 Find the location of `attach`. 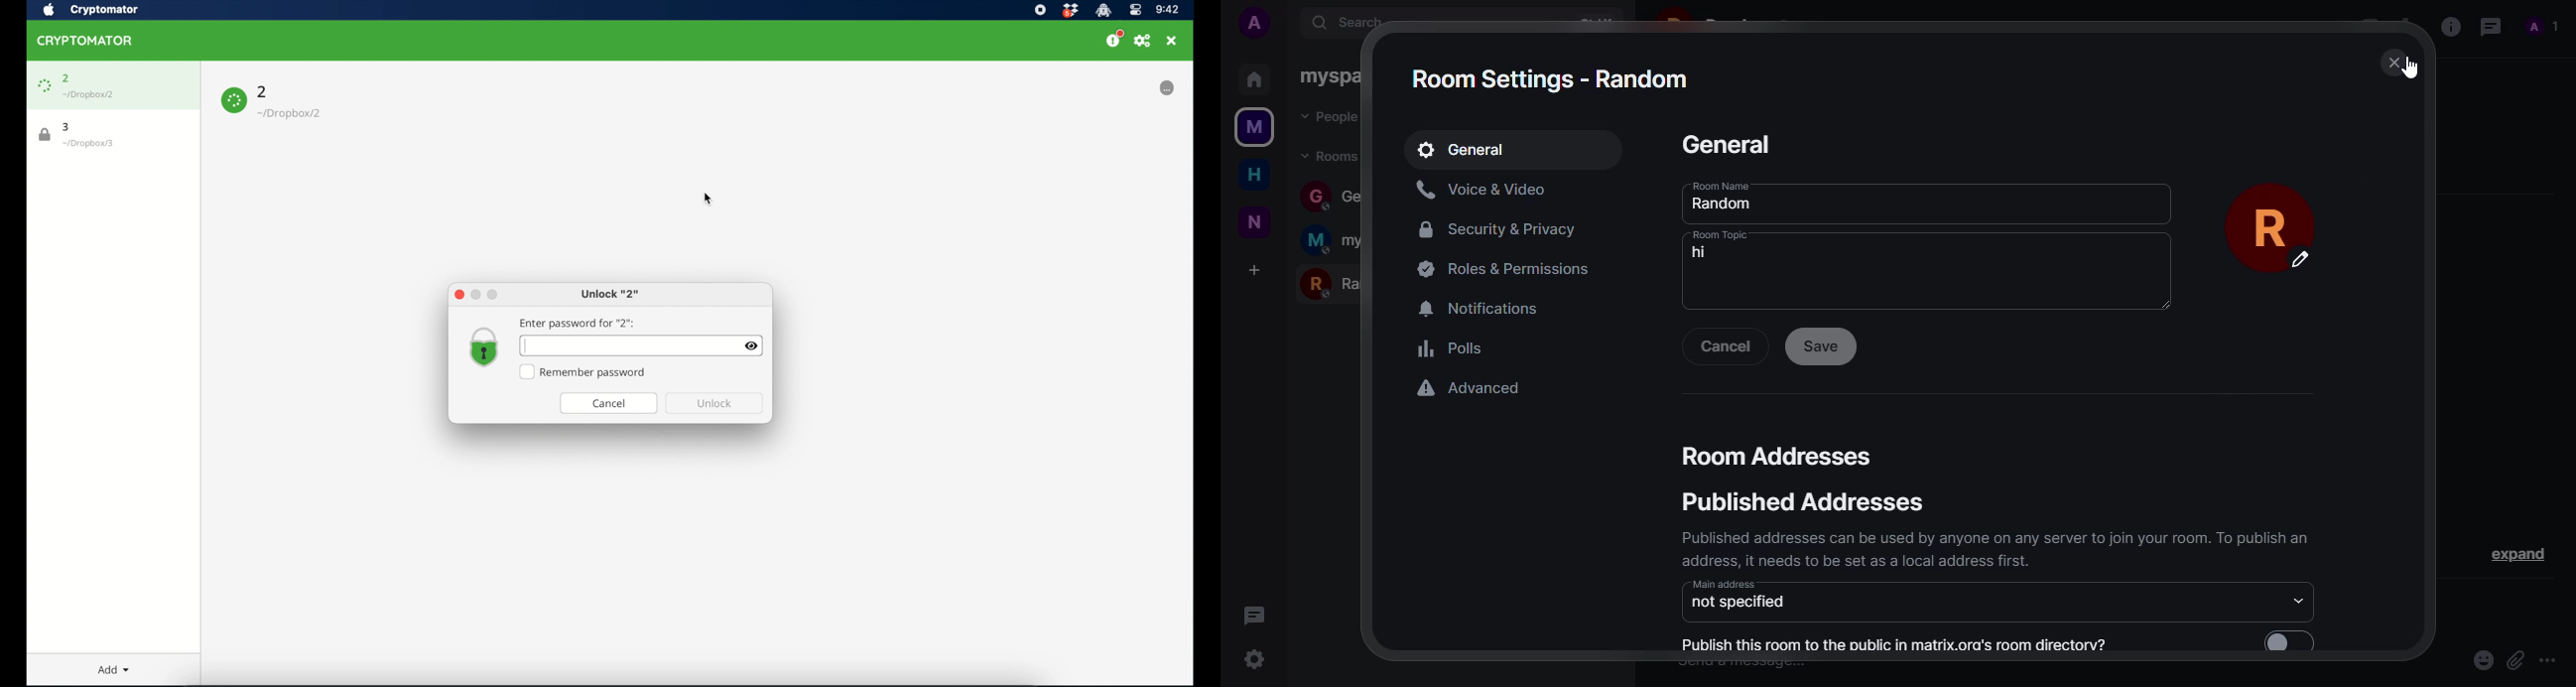

attach is located at coordinates (2512, 660).